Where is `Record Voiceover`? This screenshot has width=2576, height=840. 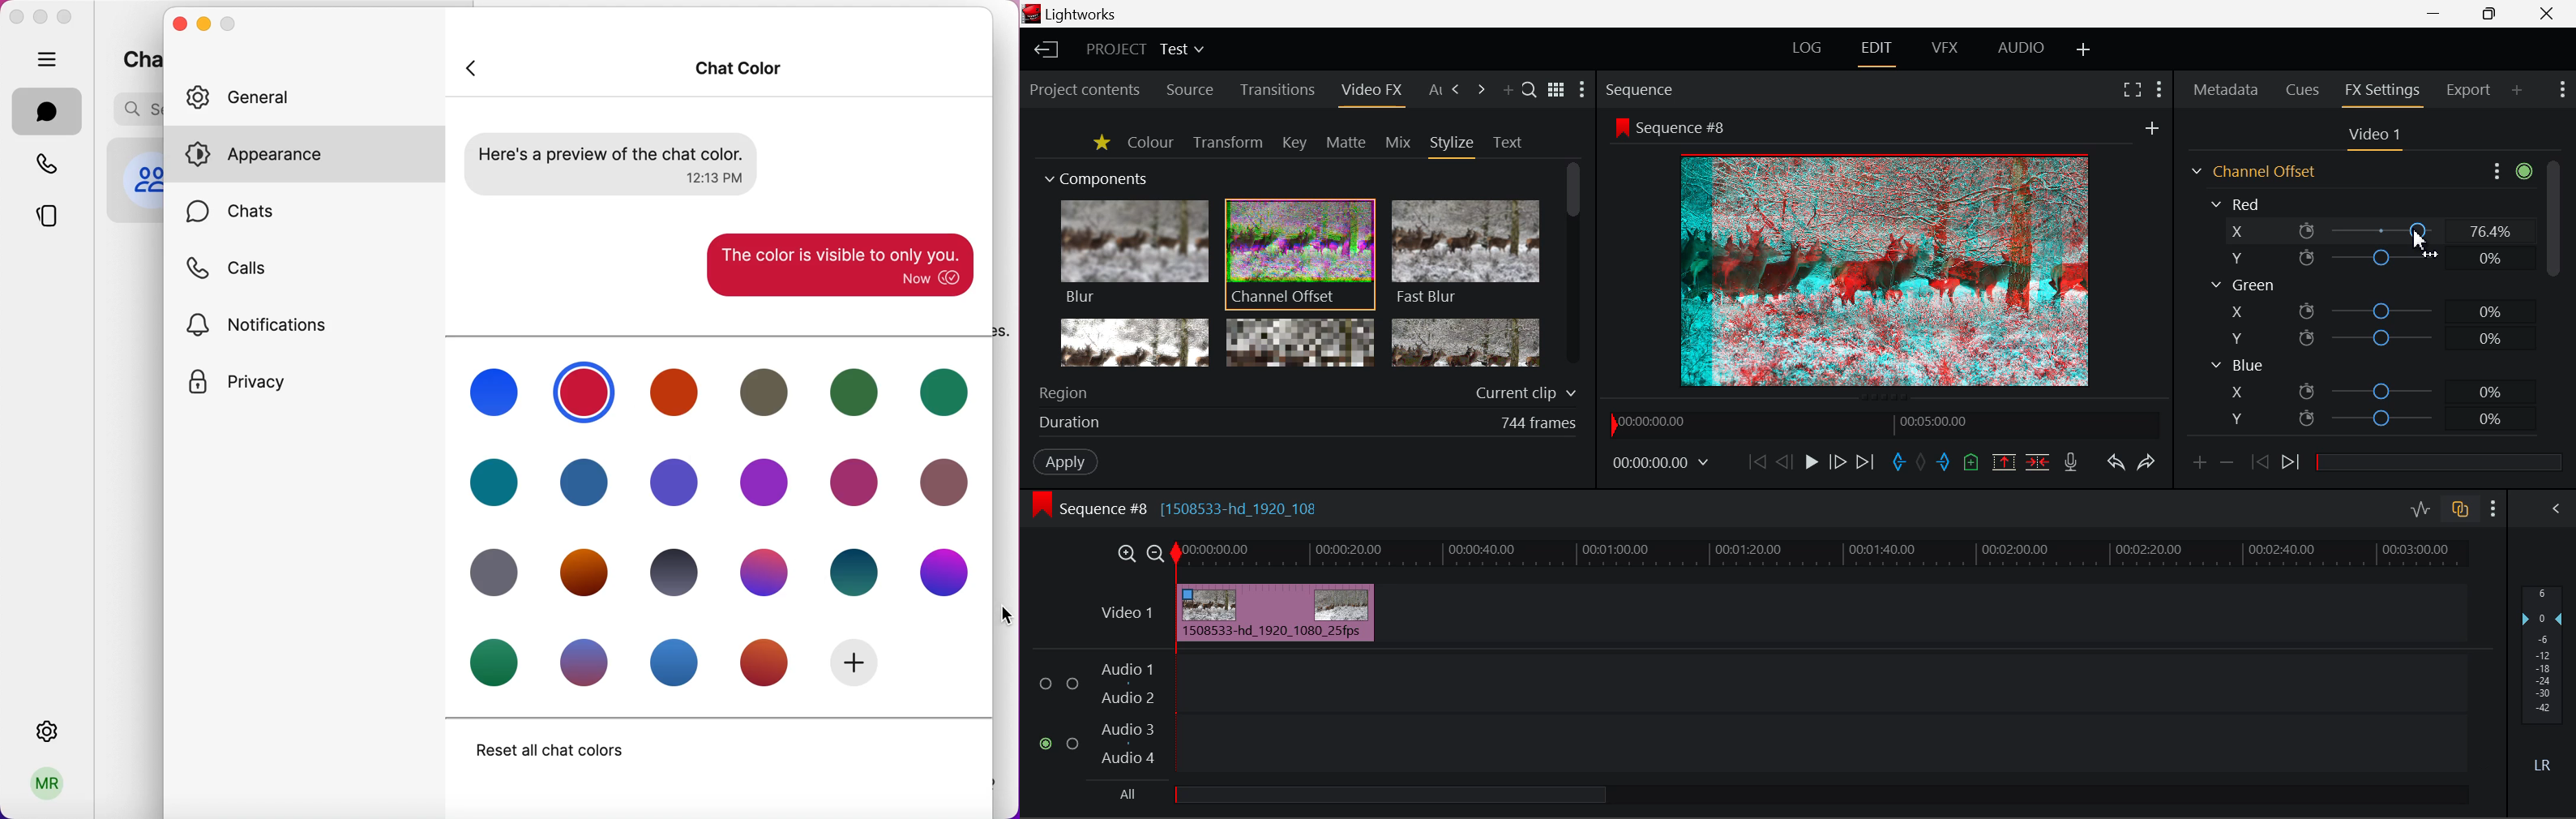
Record Voiceover is located at coordinates (2071, 464).